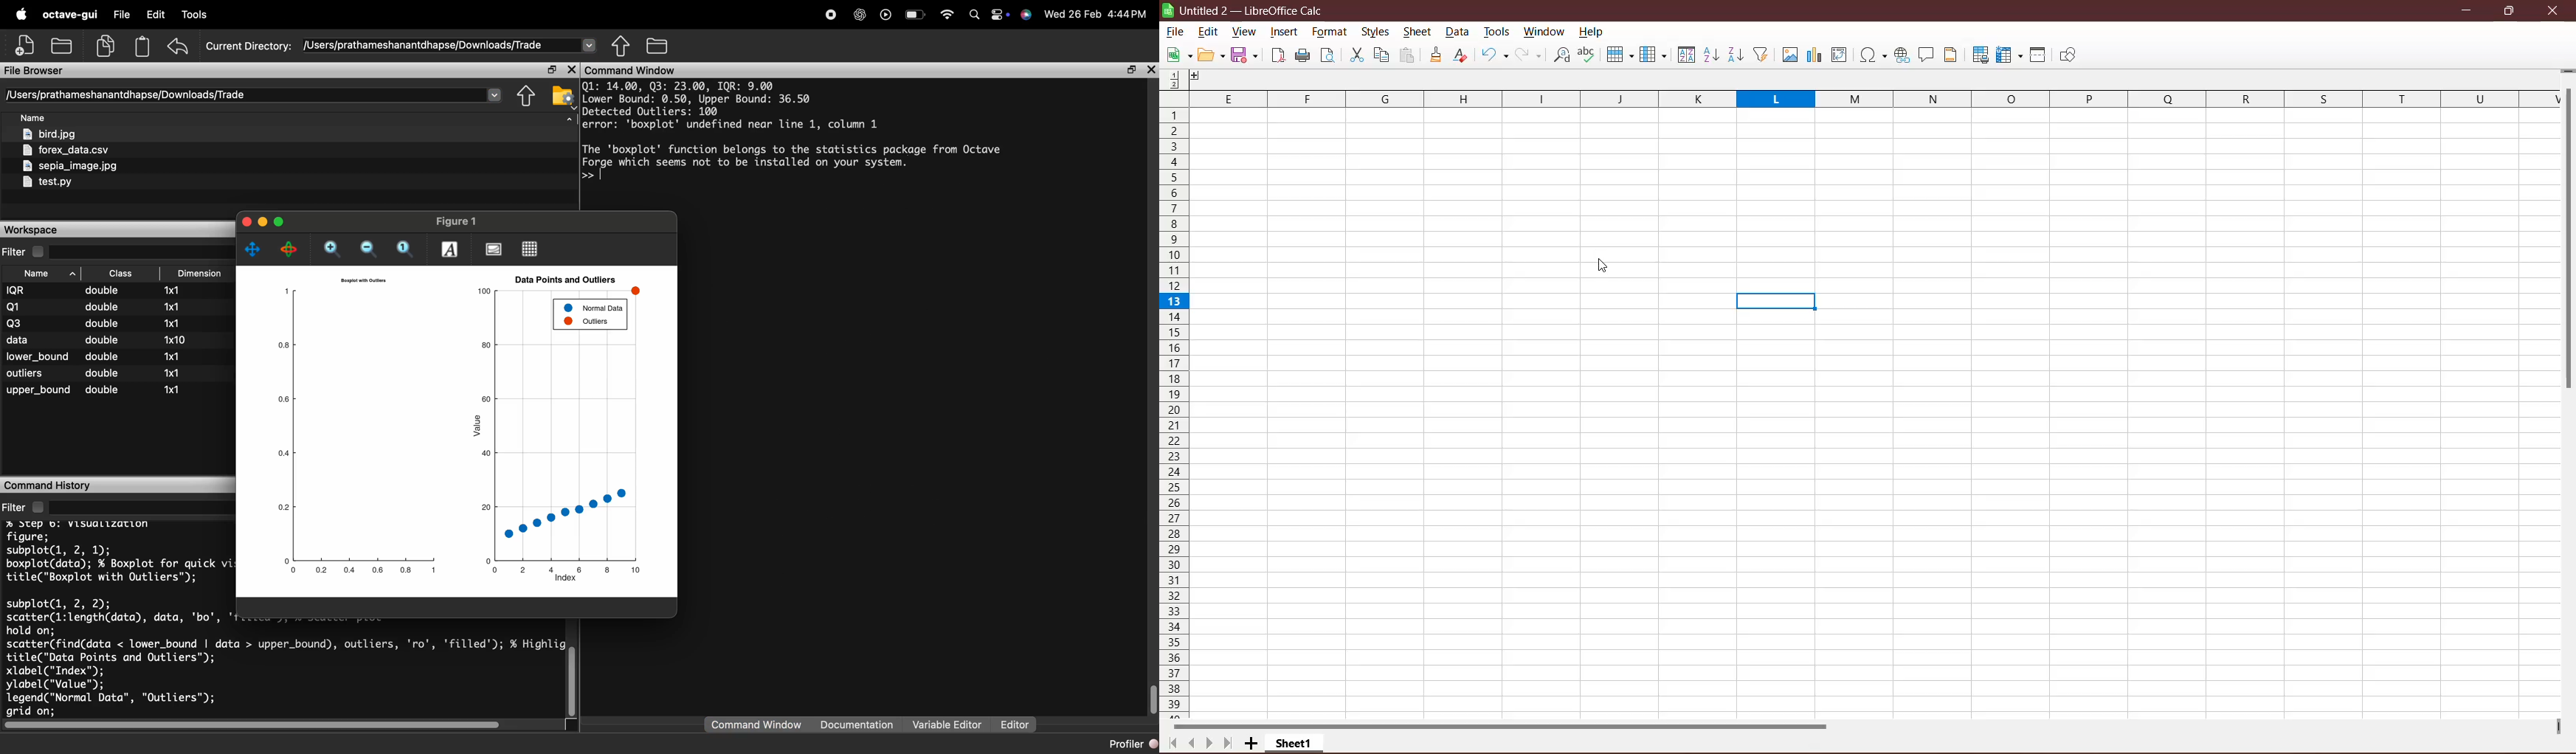  I want to click on Vertical Scroll Bar, so click(2567, 241).